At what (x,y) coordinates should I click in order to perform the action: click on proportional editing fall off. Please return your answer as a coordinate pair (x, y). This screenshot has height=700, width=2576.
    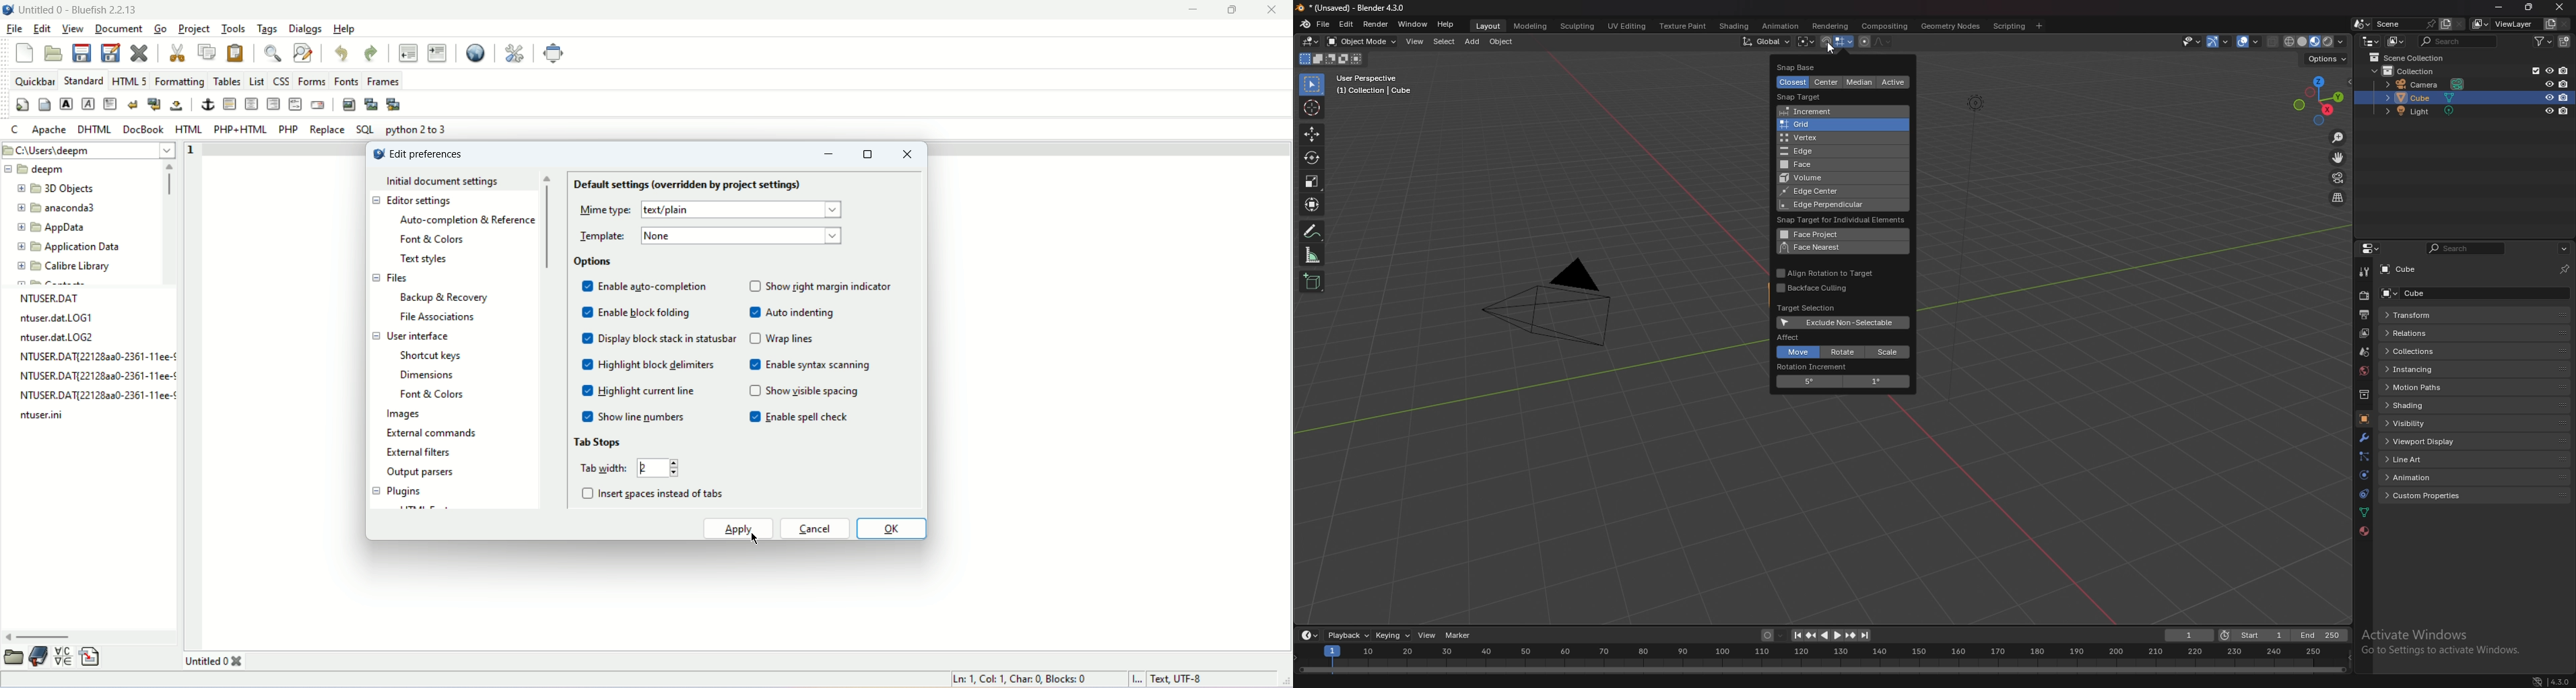
    Looking at the image, I should click on (1882, 41).